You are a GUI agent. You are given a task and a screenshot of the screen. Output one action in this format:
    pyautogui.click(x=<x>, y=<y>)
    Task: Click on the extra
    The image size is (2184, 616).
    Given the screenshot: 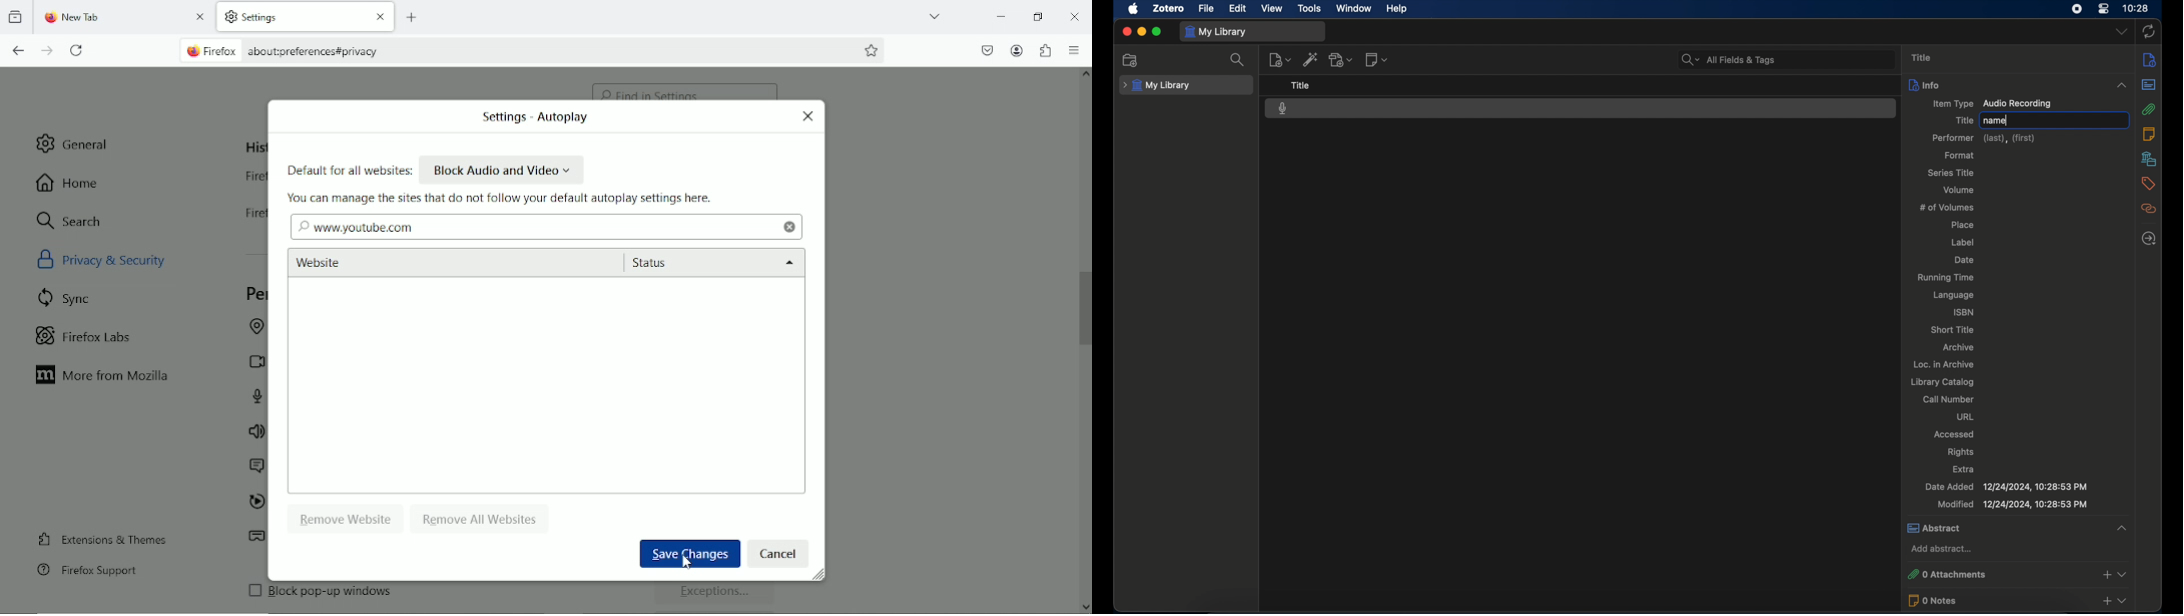 What is the action you would take?
    pyautogui.click(x=1965, y=470)
    